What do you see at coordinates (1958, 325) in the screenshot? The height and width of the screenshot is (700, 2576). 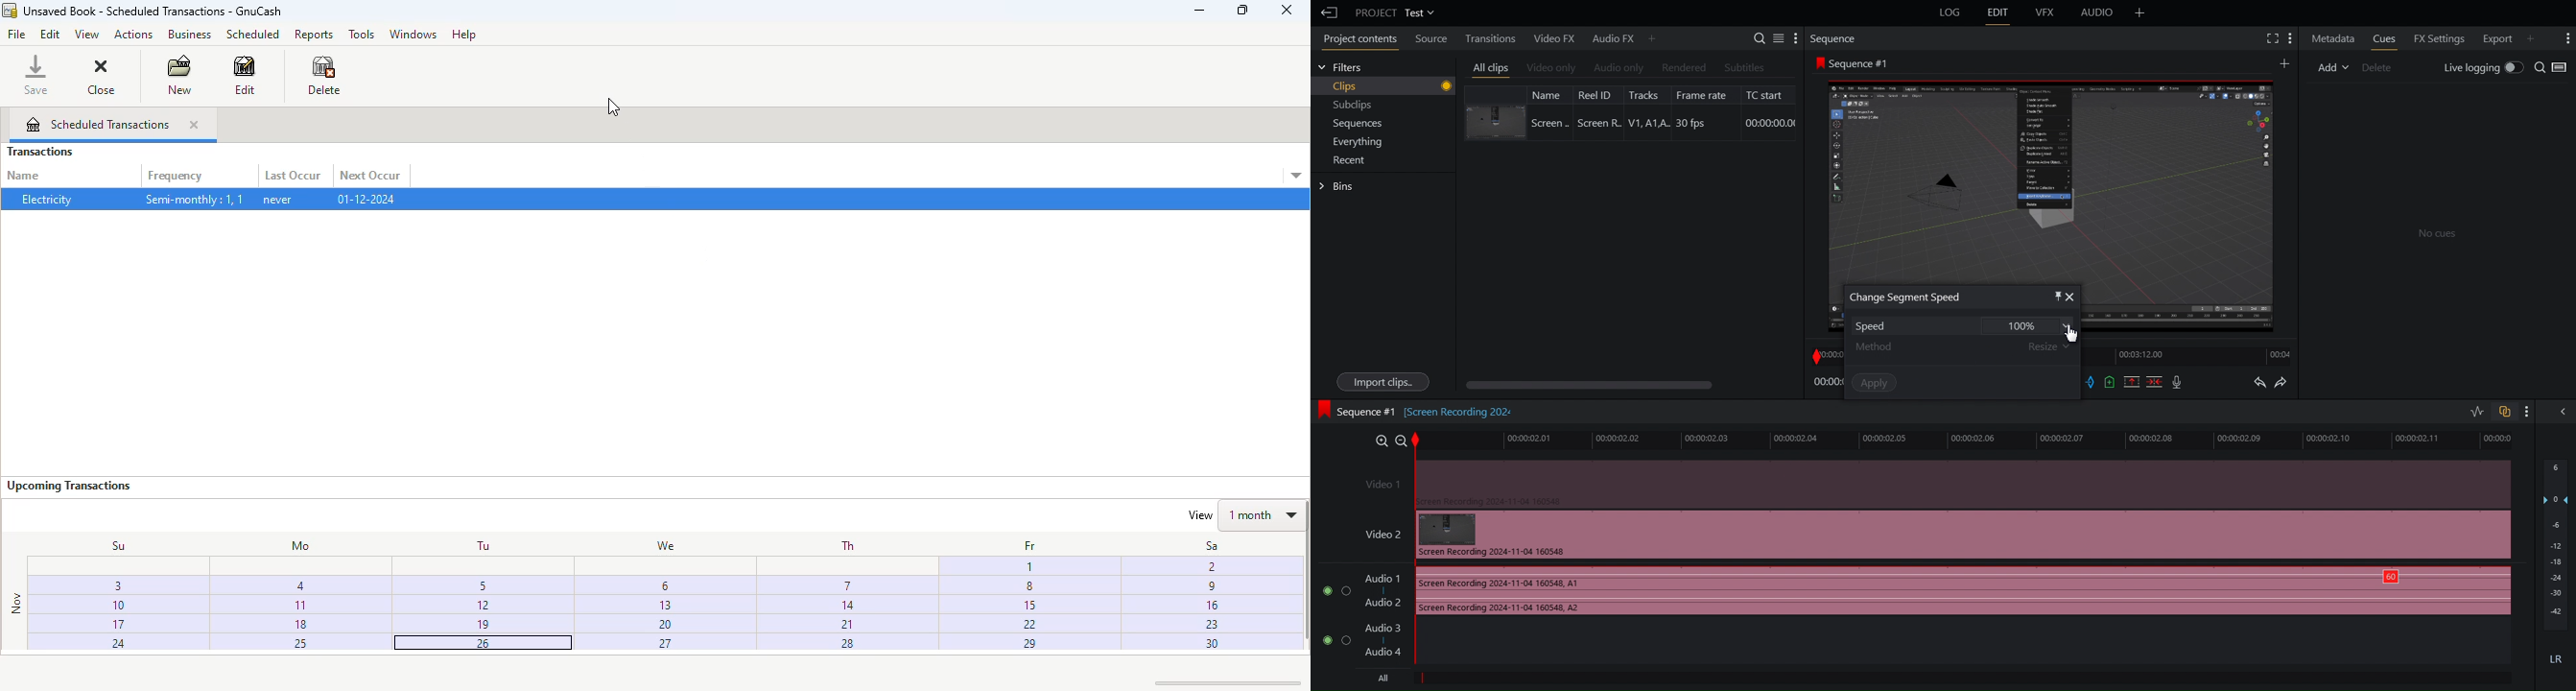 I see `Speed` at bounding box center [1958, 325].